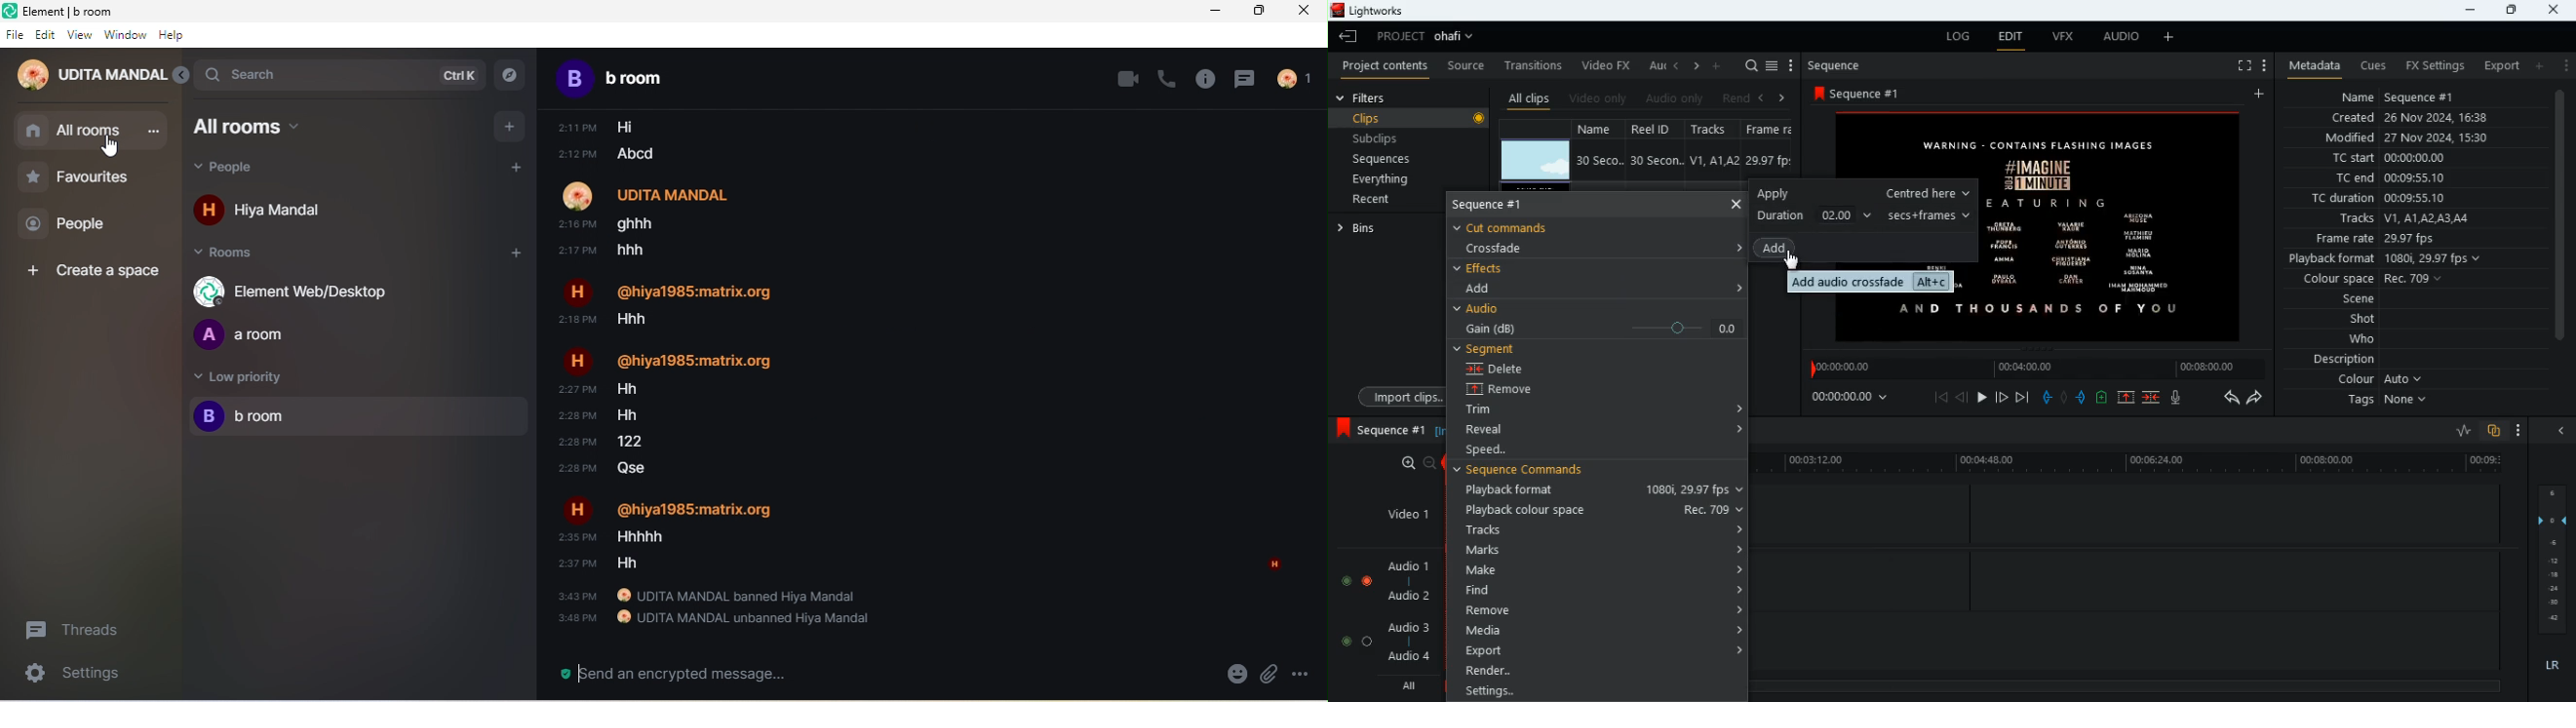  Describe the element at coordinates (340, 74) in the screenshot. I see `search` at that location.